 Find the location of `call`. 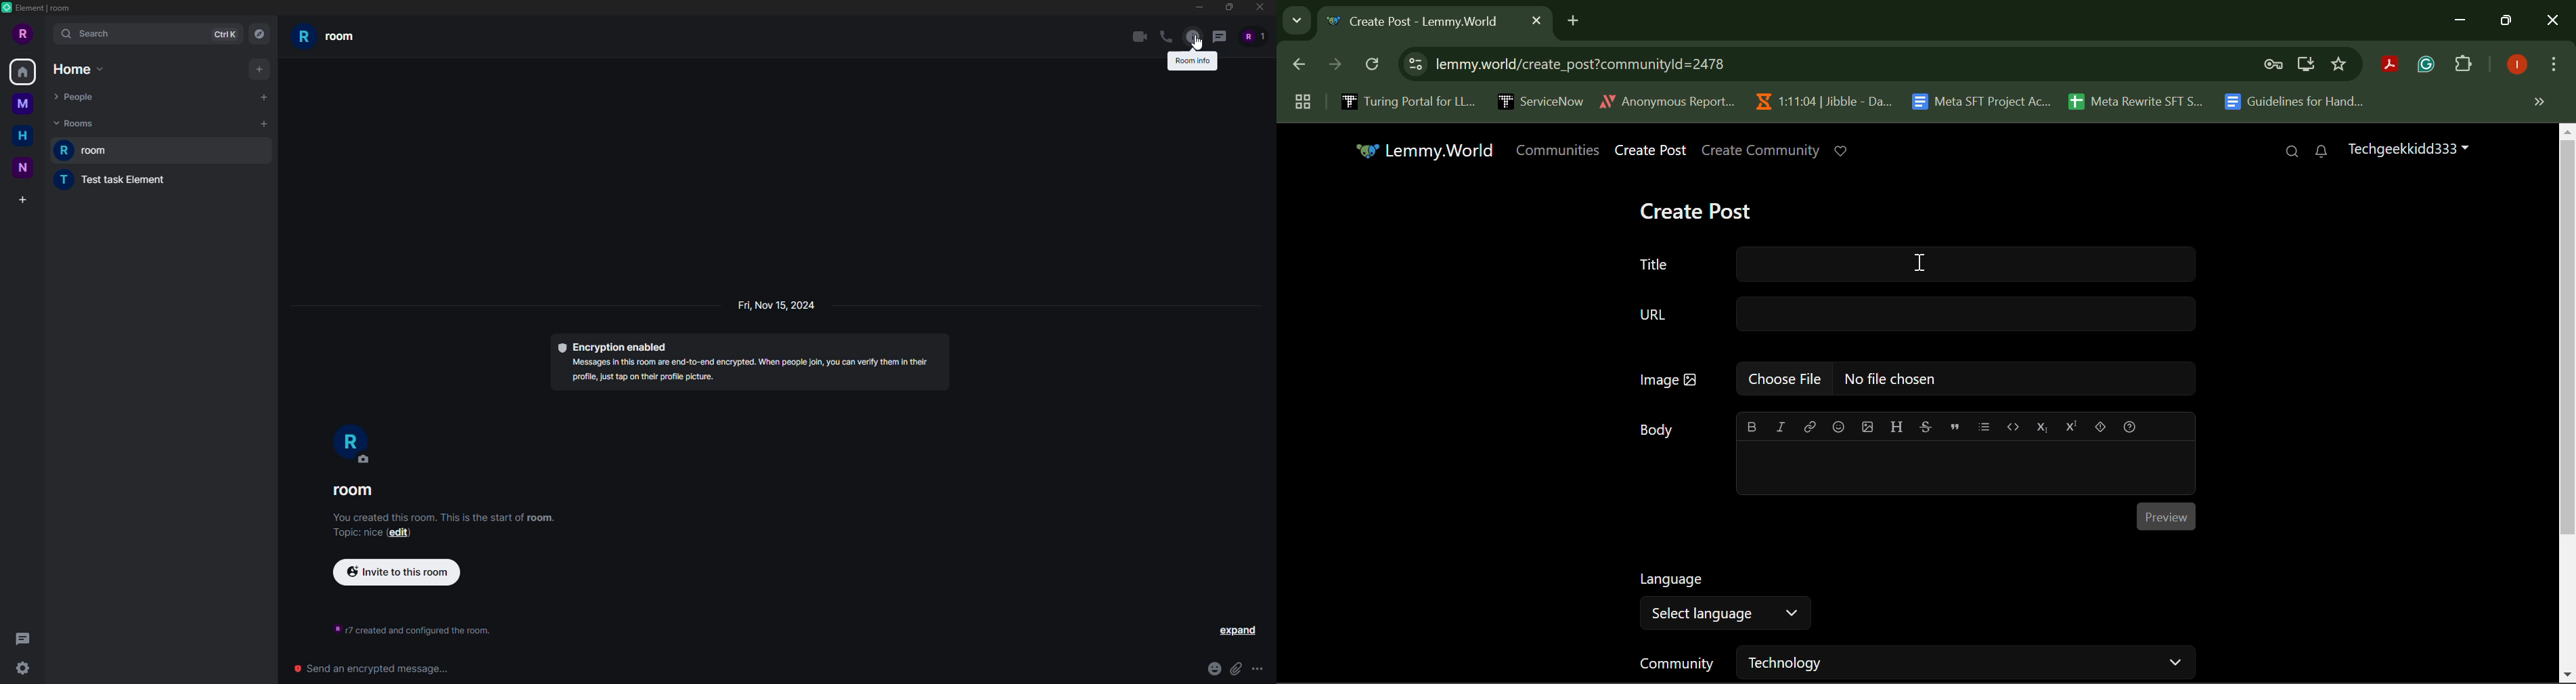

call is located at coordinates (1167, 37).